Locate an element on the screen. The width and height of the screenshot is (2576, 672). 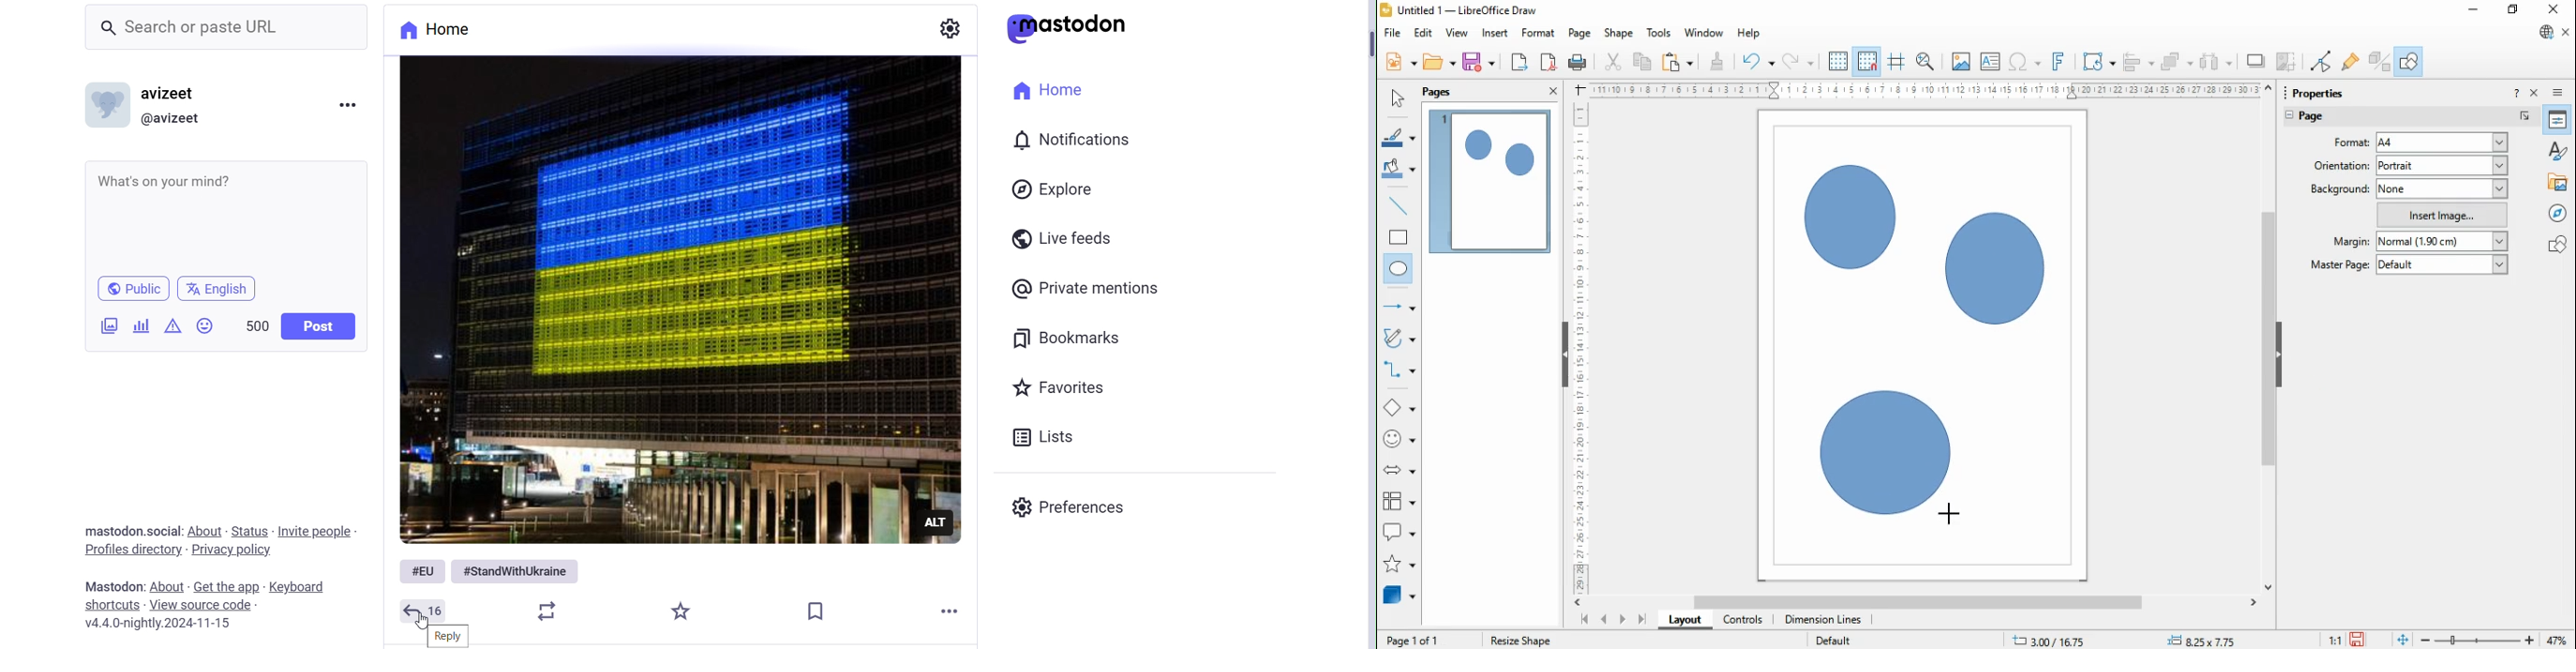
insert image is located at coordinates (2443, 214).